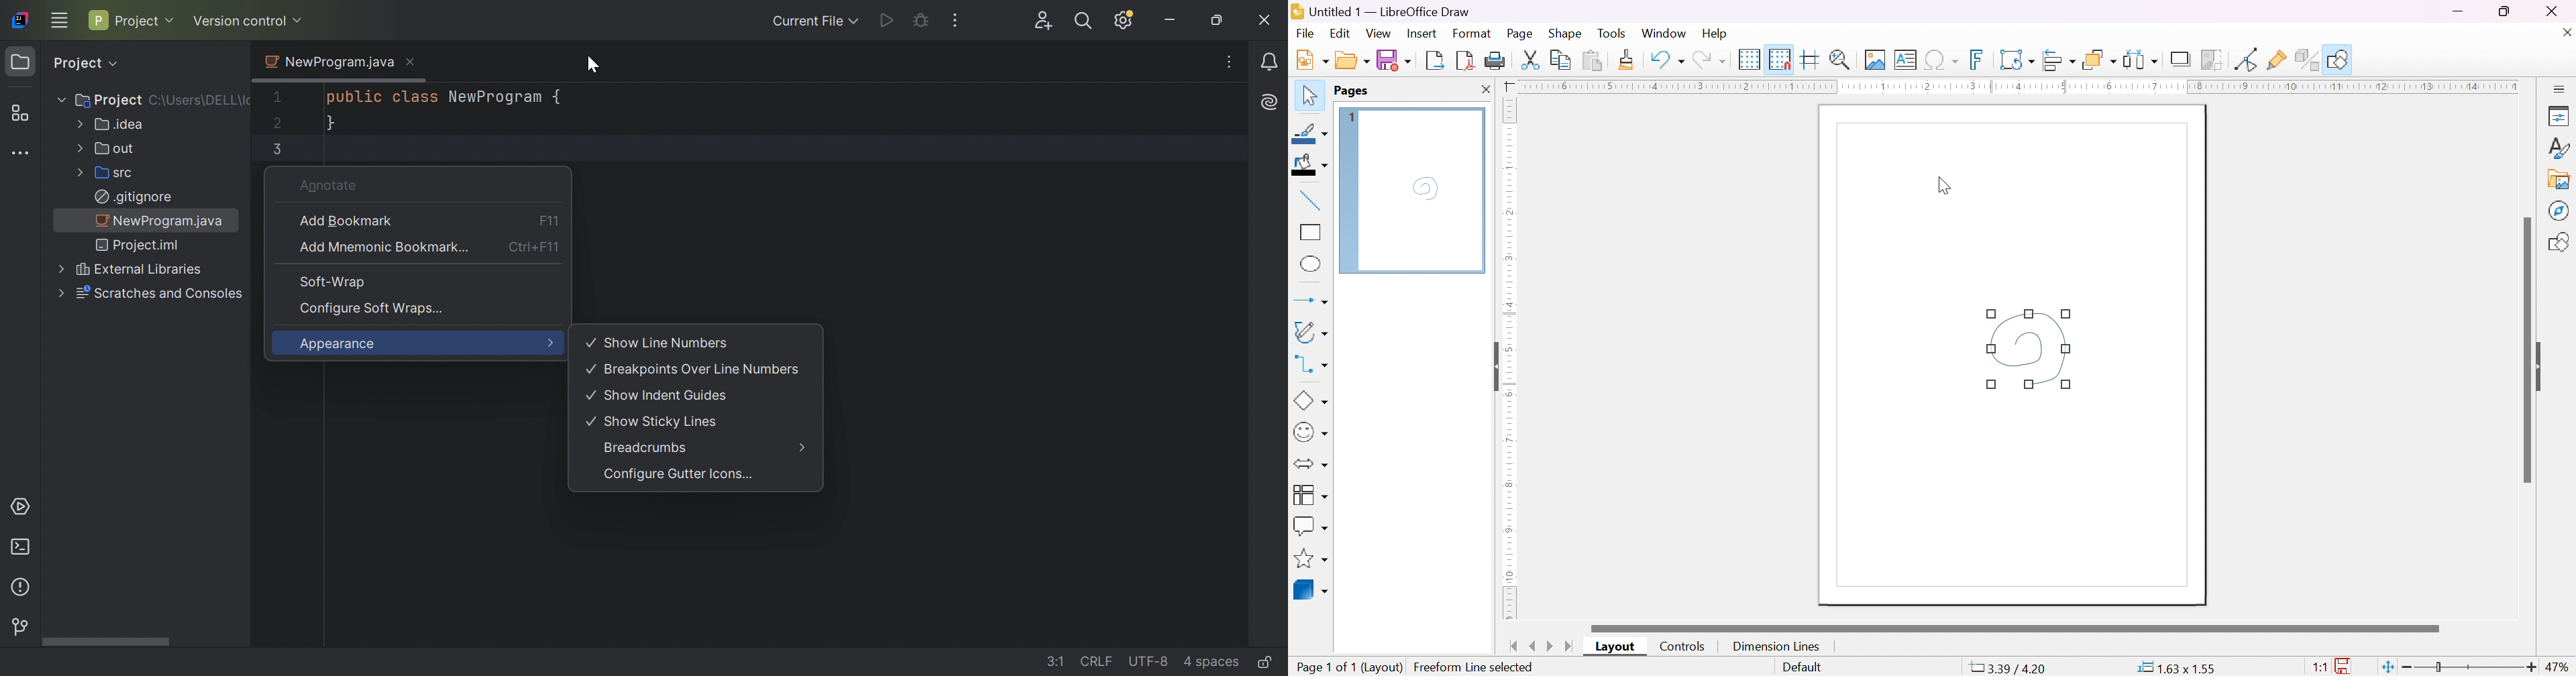 This screenshot has width=2576, height=700. What do you see at coordinates (2551, 9) in the screenshot?
I see `close` at bounding box center [2551, 9].